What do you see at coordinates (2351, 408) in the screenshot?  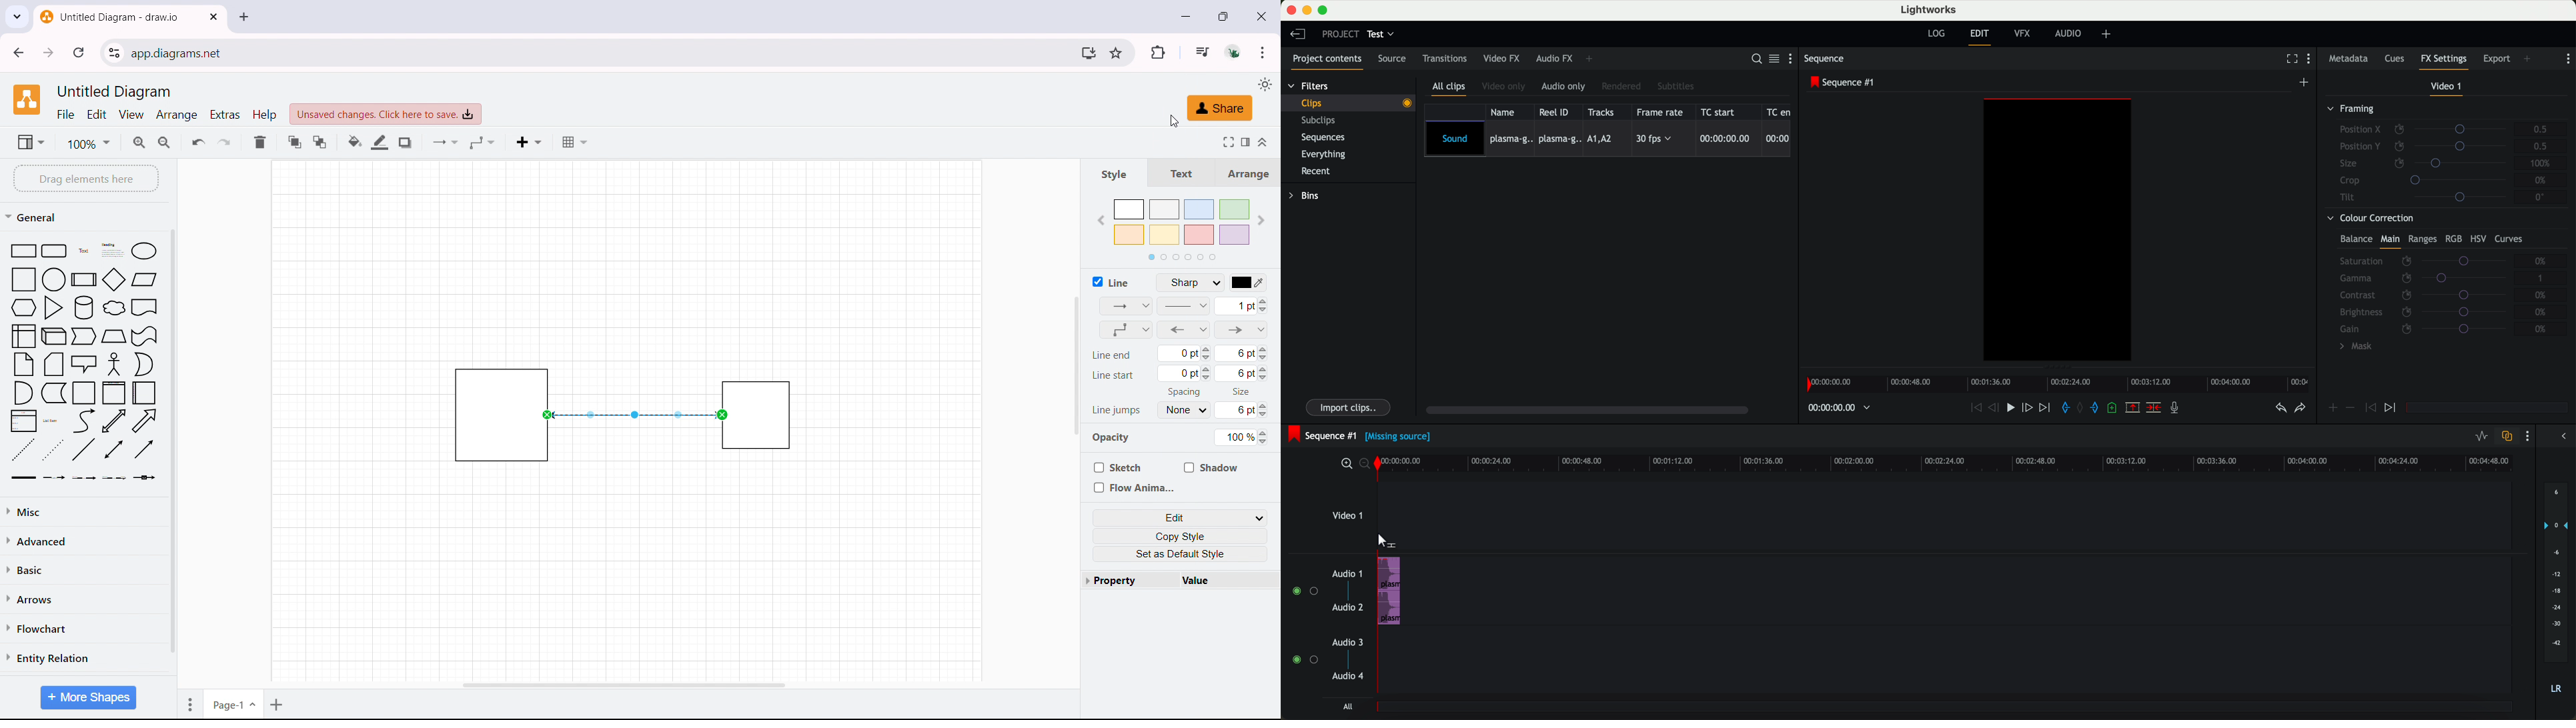 I see `remove keyframe` at bounding box center [2351, 408].